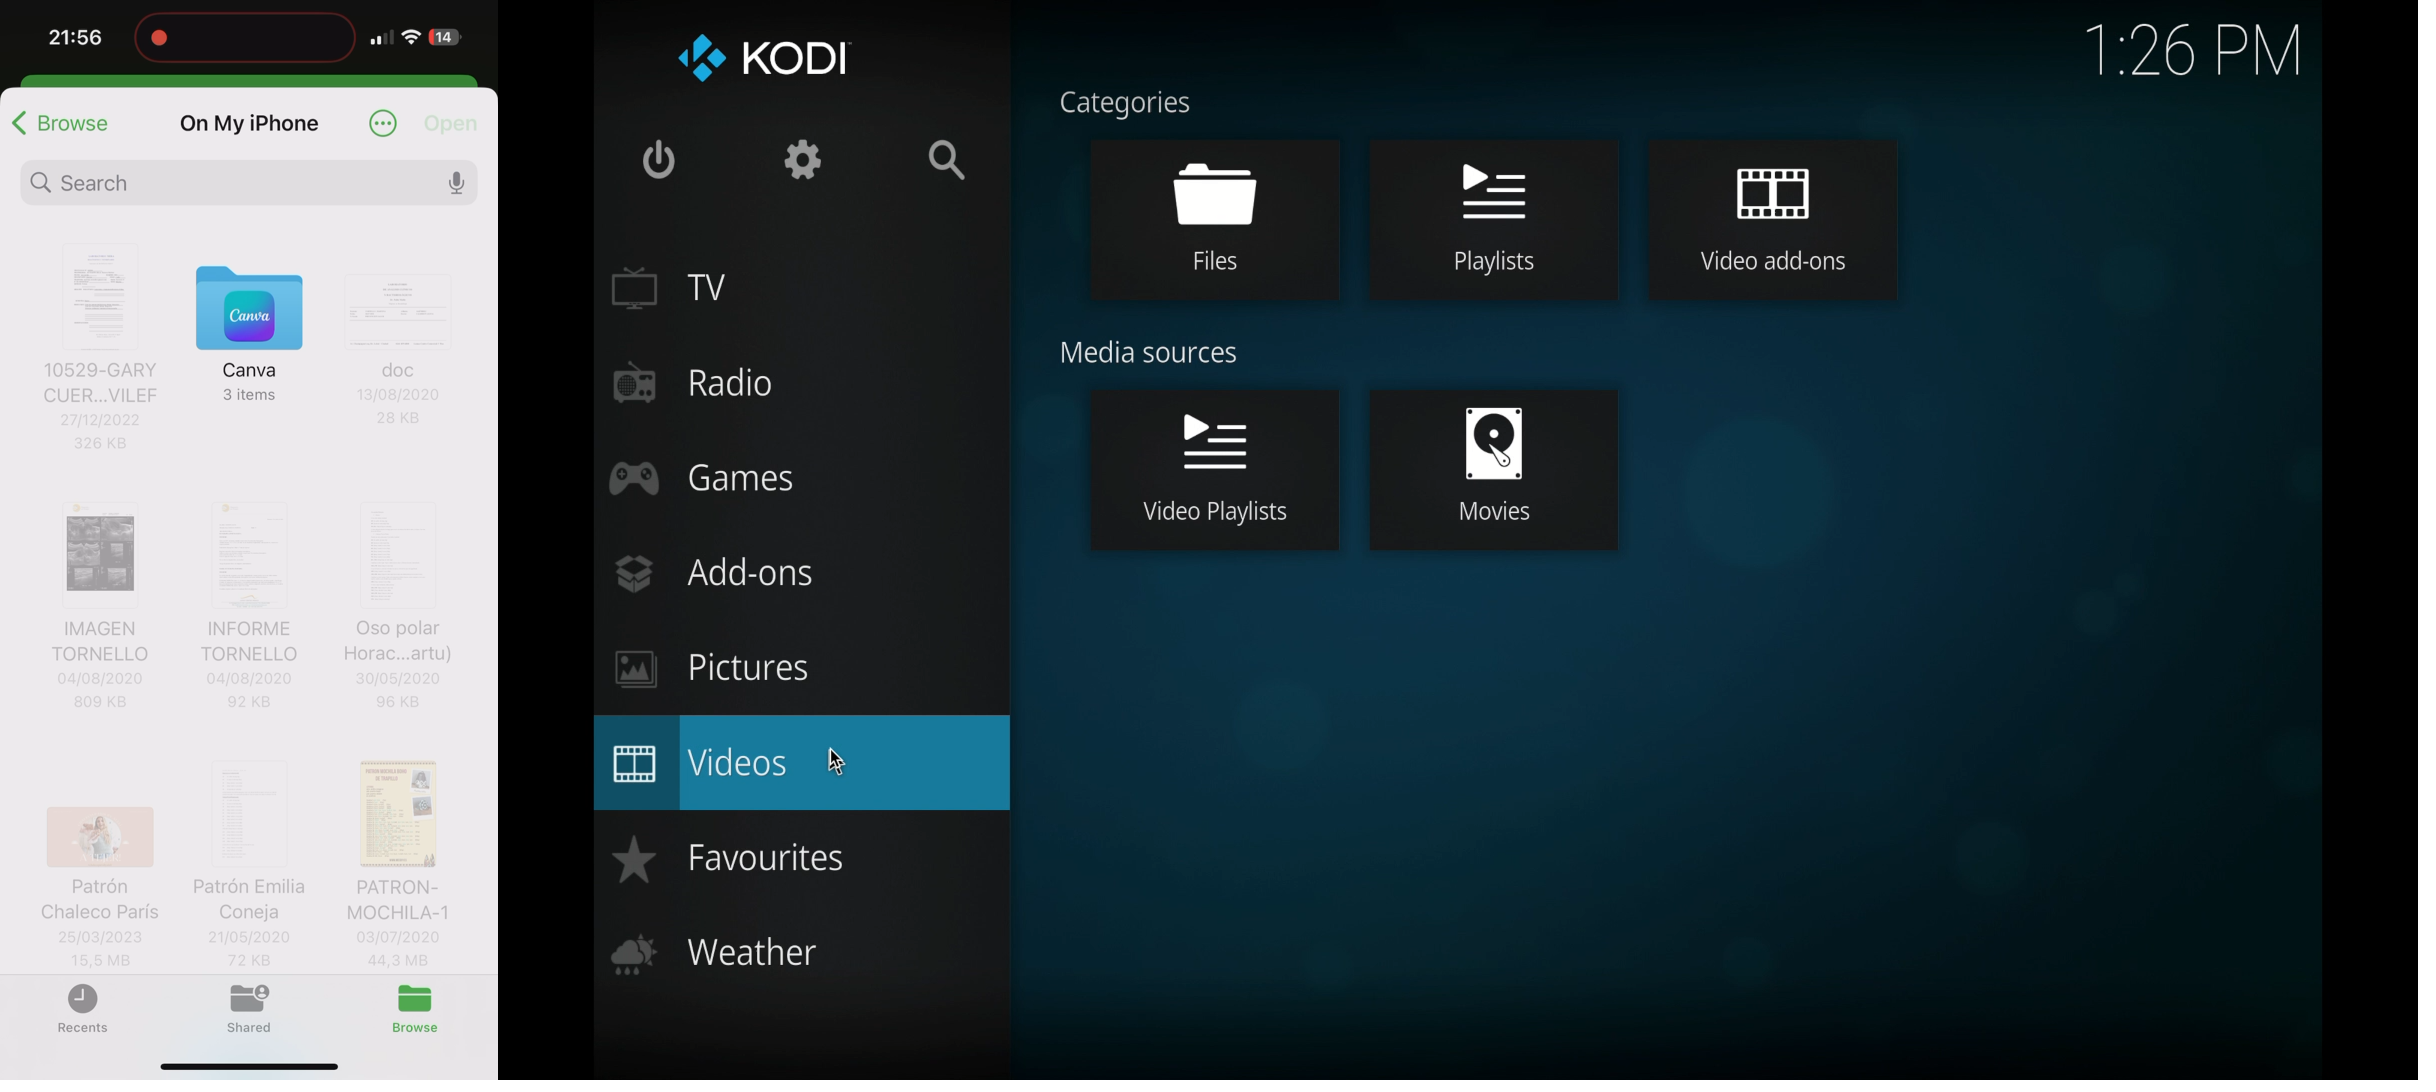 This screenshot has height=1092, width=2436. I want to click on more settings, so click(384, 122).